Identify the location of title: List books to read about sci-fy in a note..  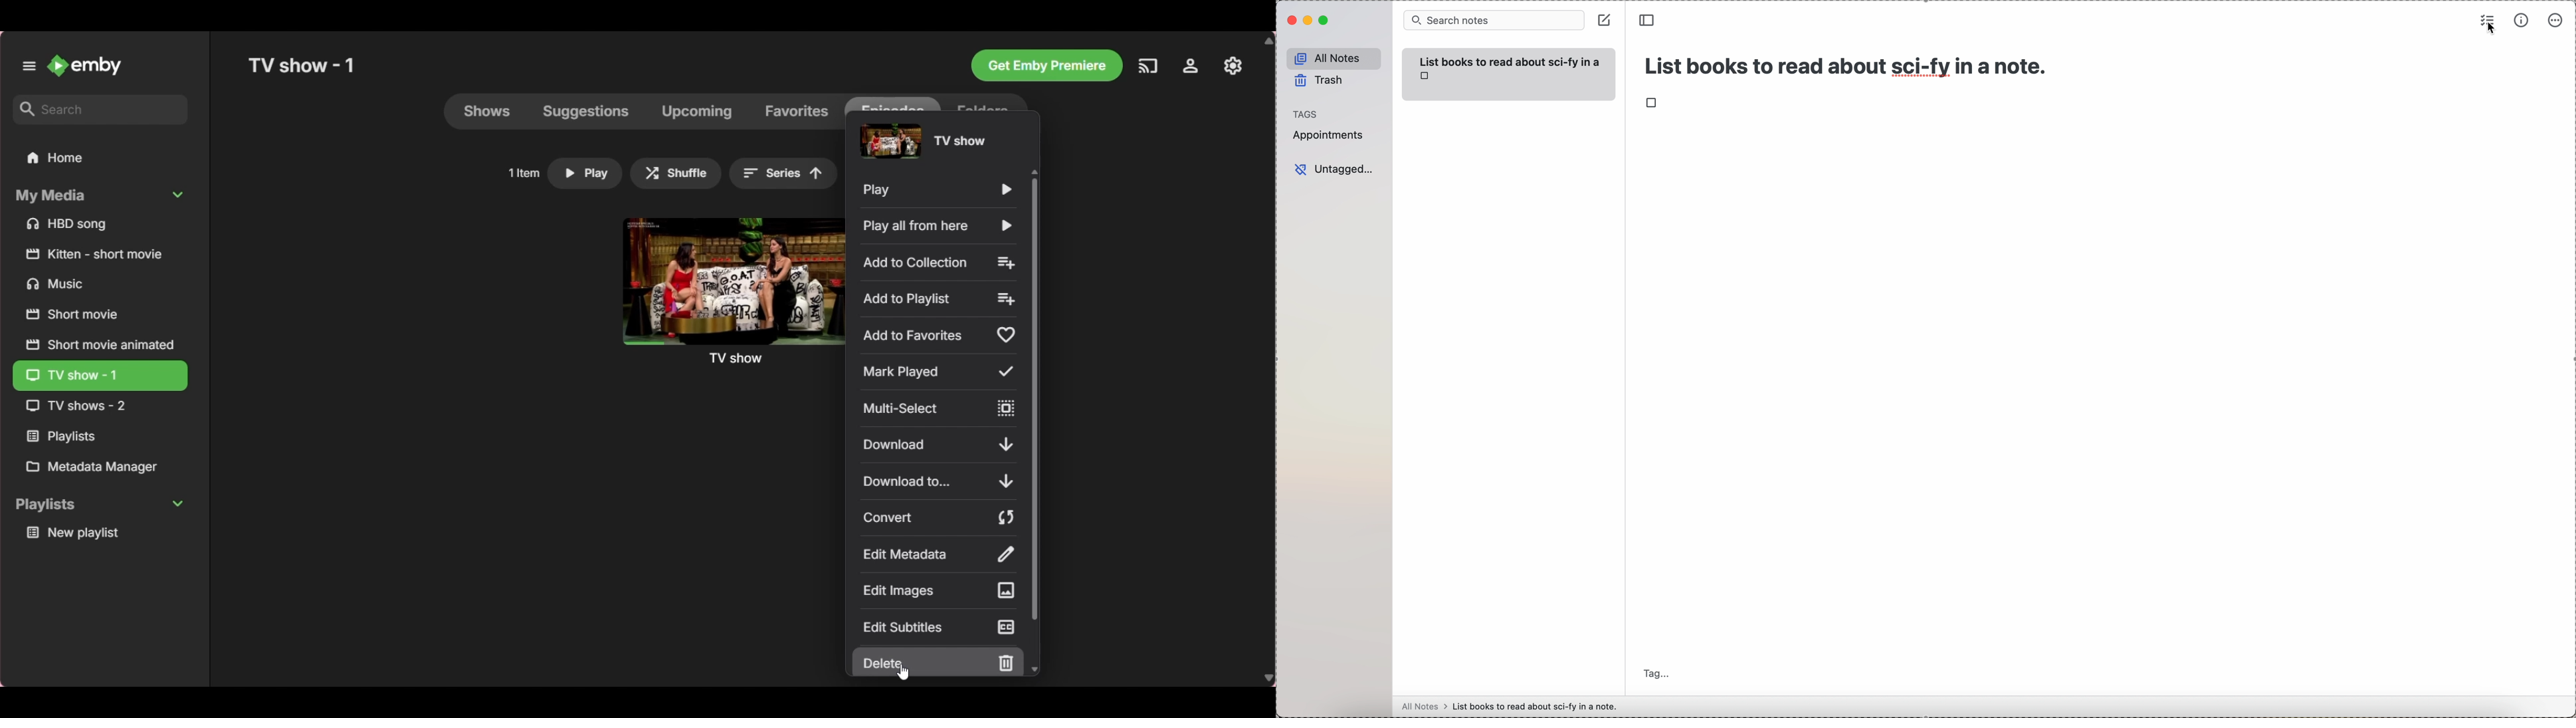
(1848, 63).